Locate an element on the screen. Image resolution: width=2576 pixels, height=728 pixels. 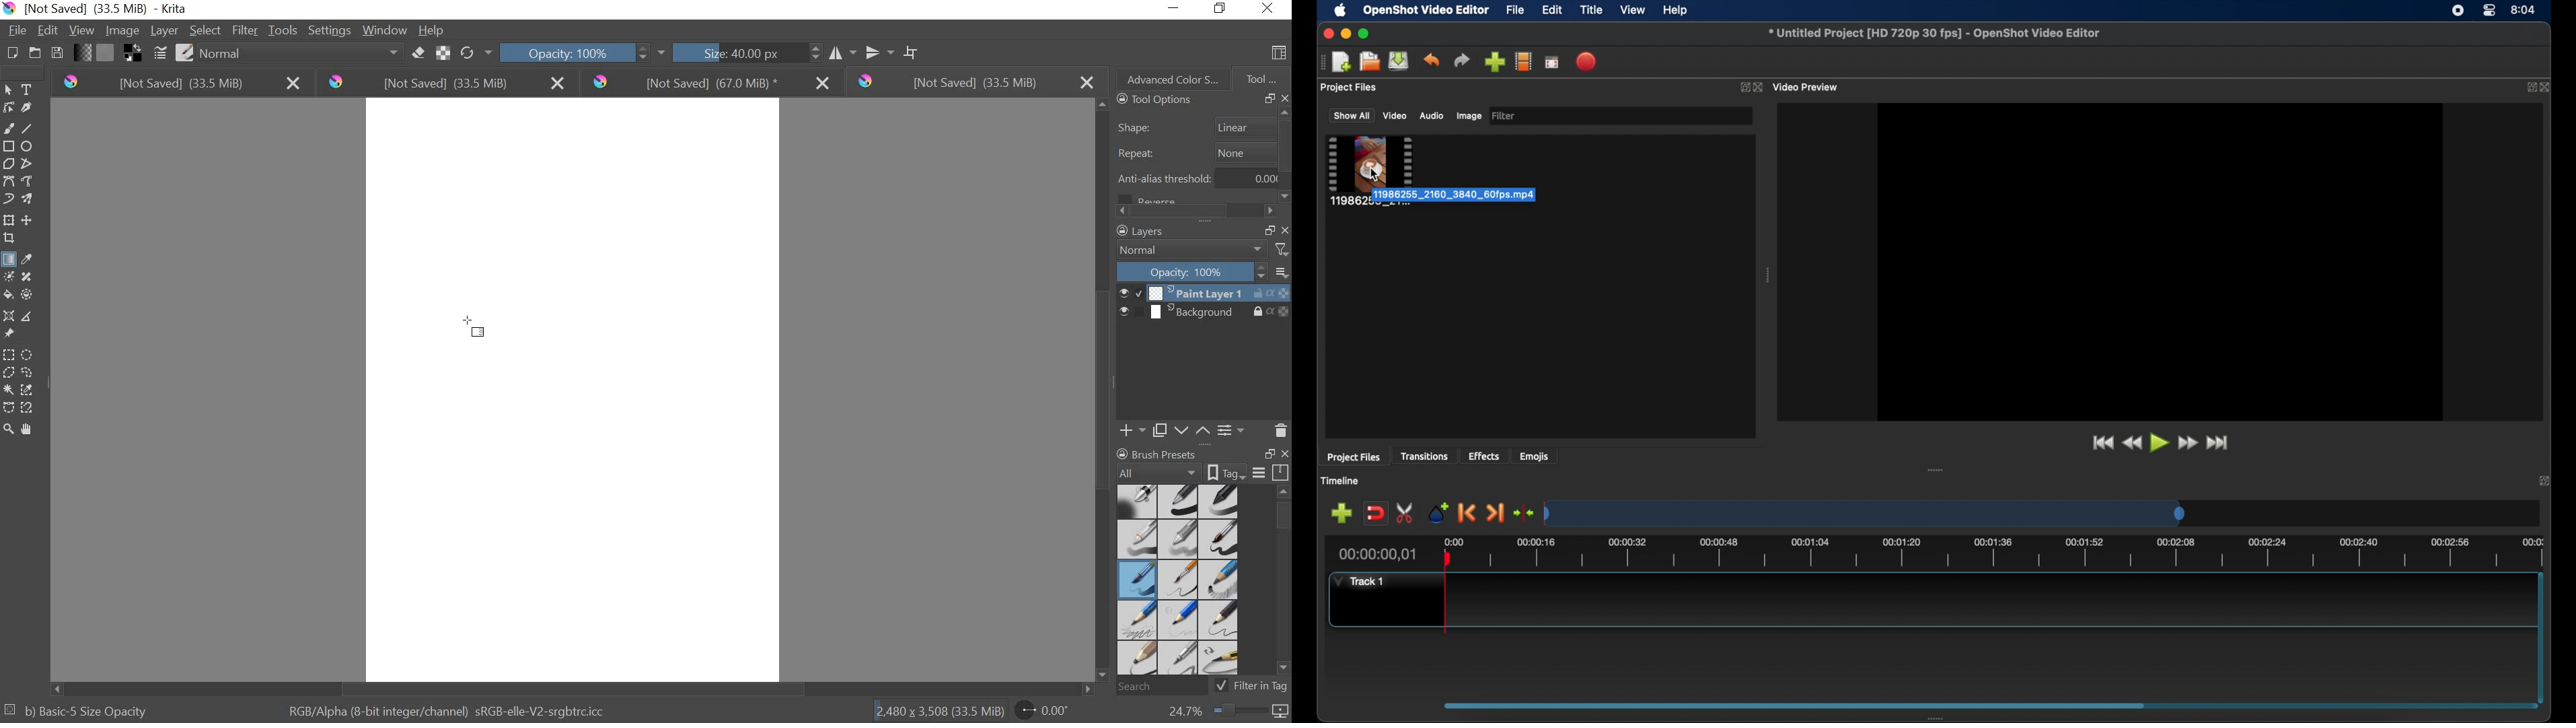
zoom is located at coordinates (8, 426).